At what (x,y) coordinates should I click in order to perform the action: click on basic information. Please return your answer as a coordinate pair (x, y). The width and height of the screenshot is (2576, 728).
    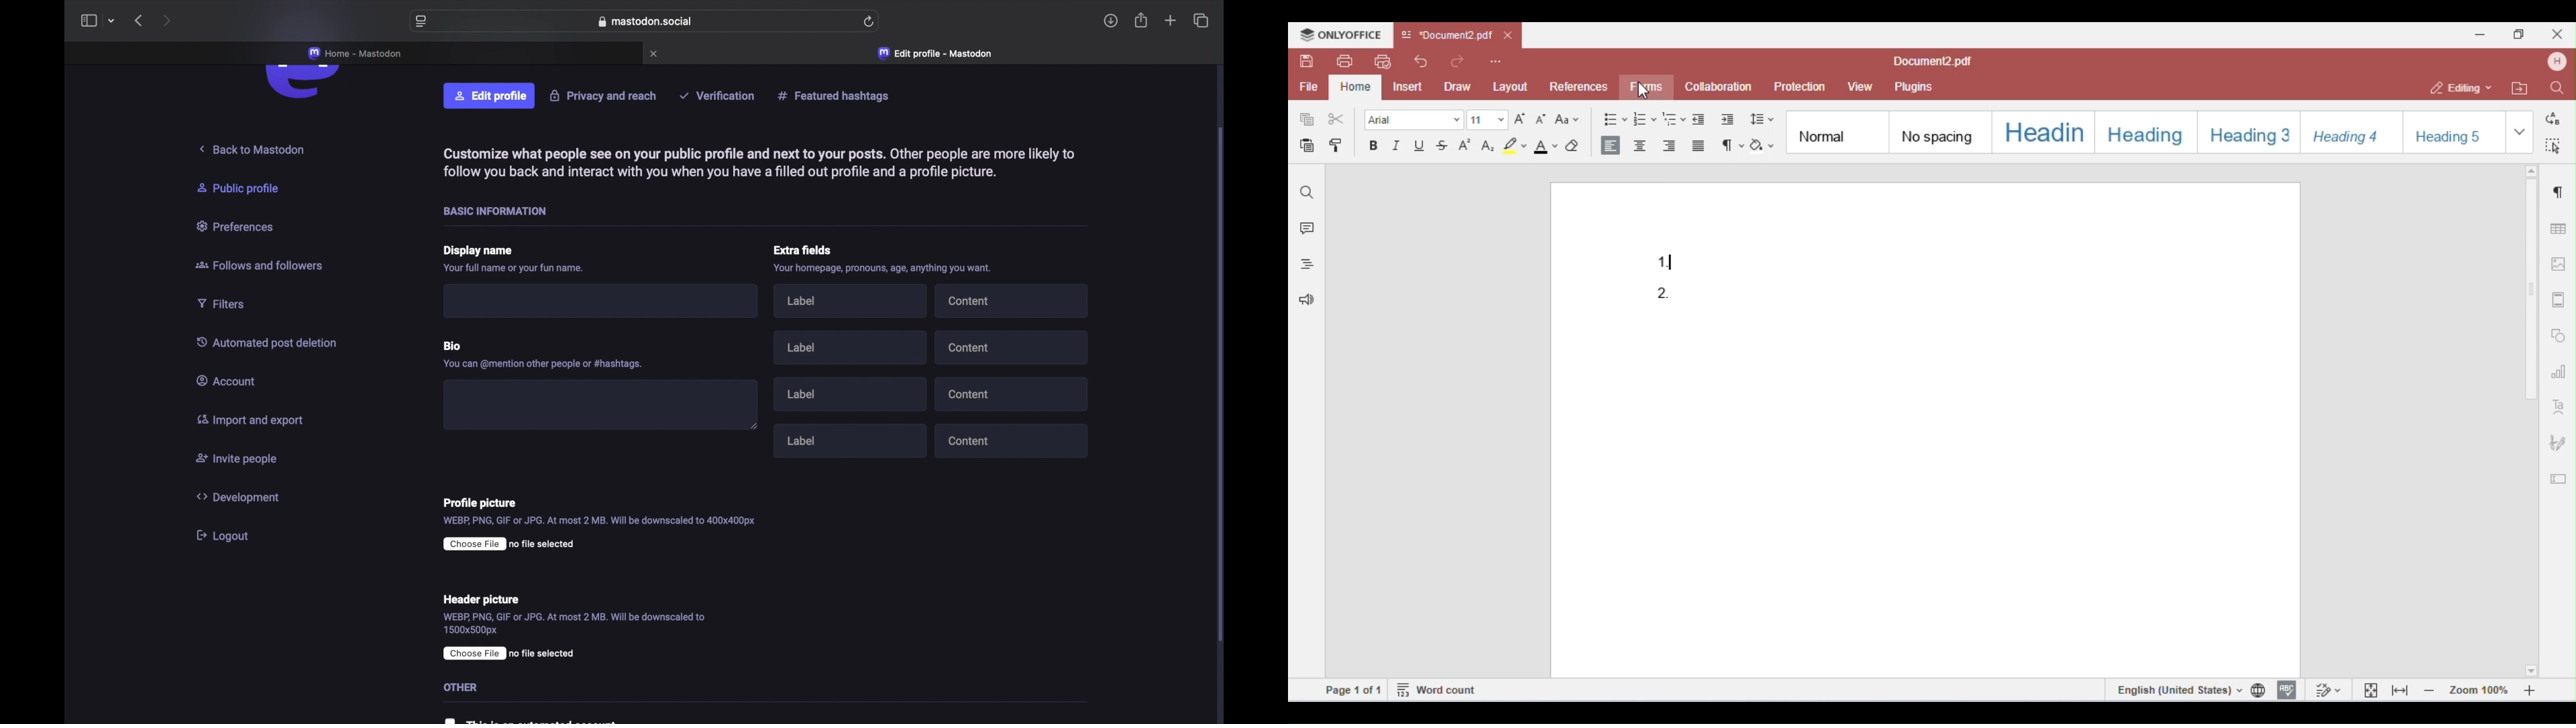
    Looking at the image, I should click on (498, 210).